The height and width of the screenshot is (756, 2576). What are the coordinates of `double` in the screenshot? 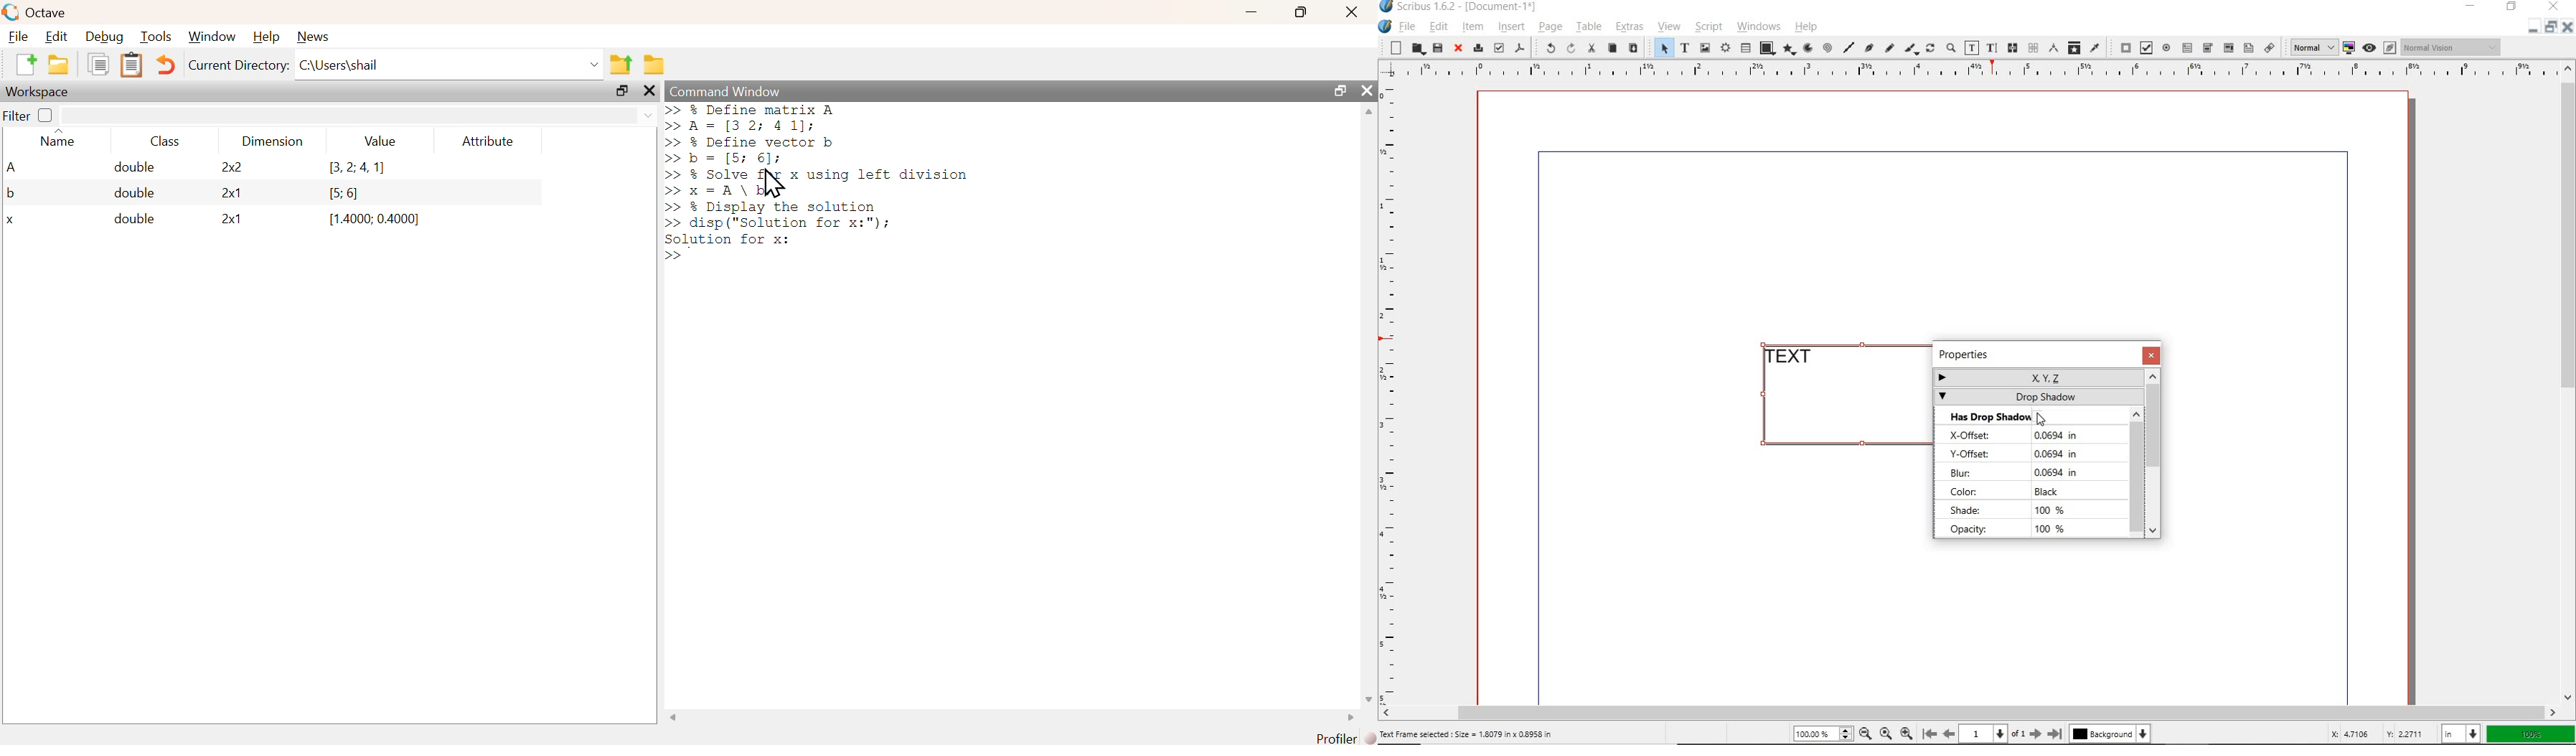 It's located at (127, 220).